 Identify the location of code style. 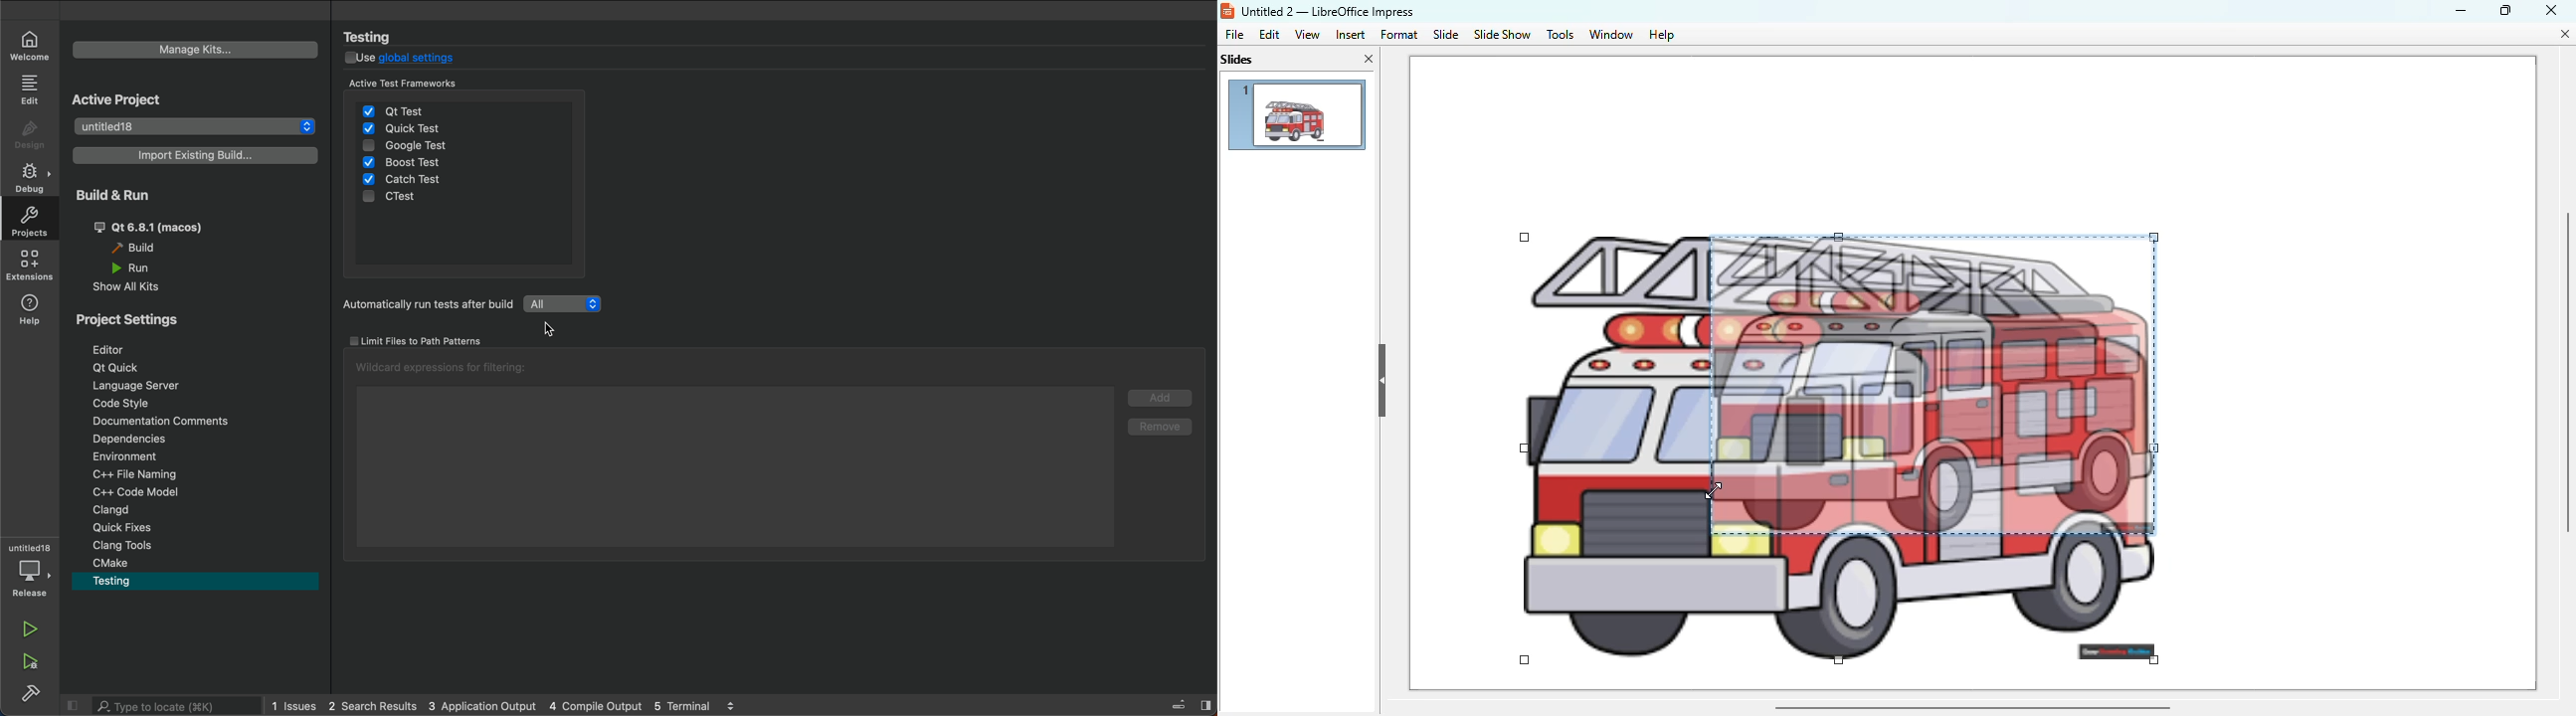
(129, 405).